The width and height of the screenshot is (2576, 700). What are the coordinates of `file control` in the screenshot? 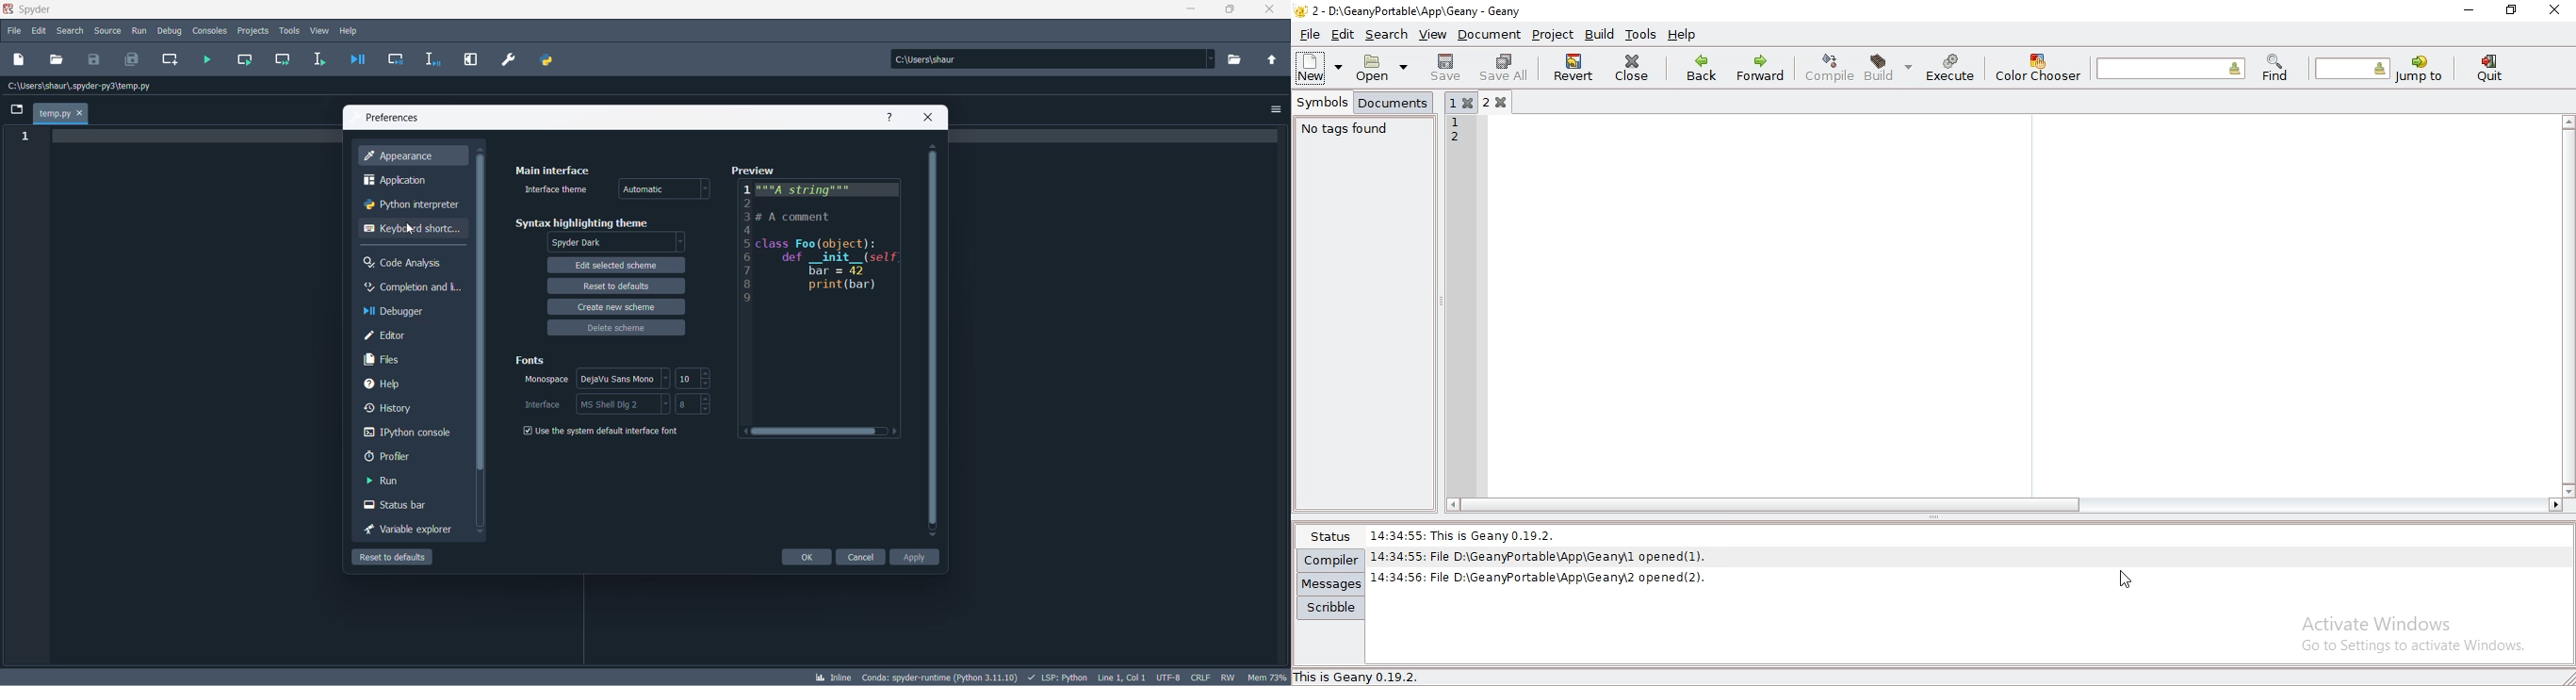 It's located at (1226, 677).